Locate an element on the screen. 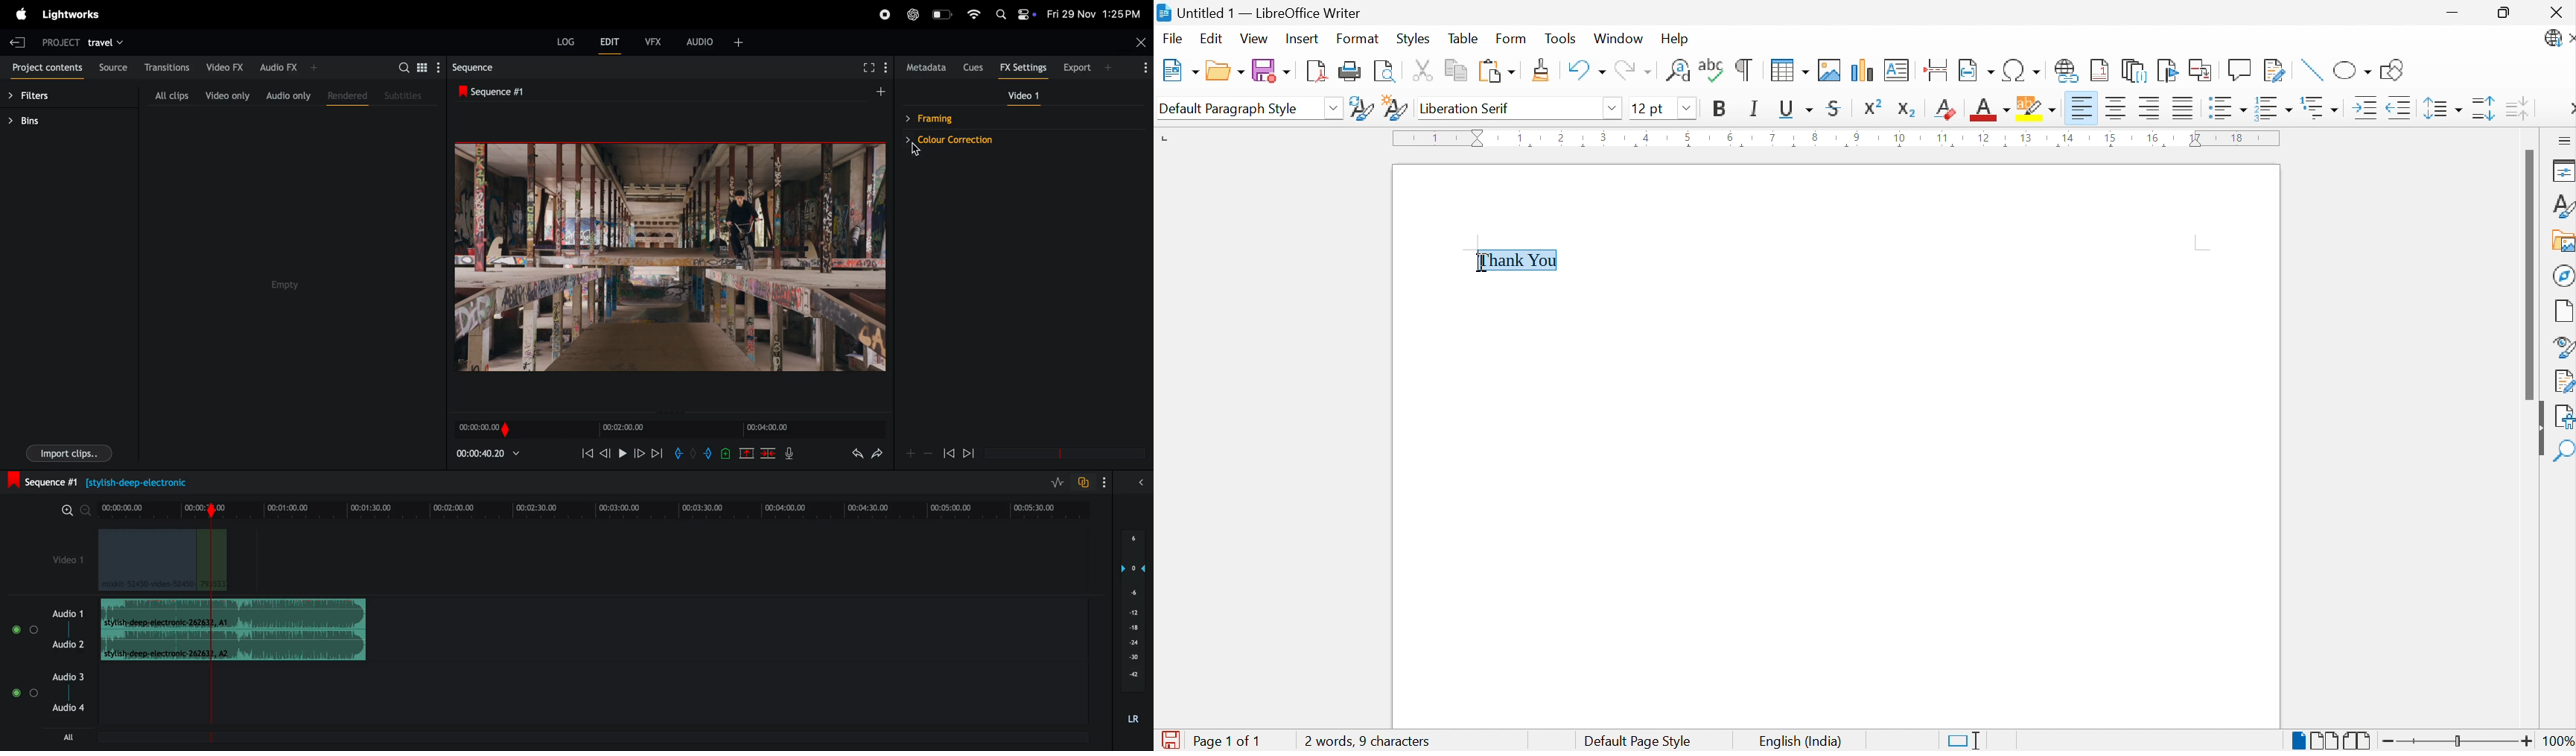 Image resolution: width=2576 pixels, height=756 pixels. Default Paragraph Style is located at coordinates (1229, 107).